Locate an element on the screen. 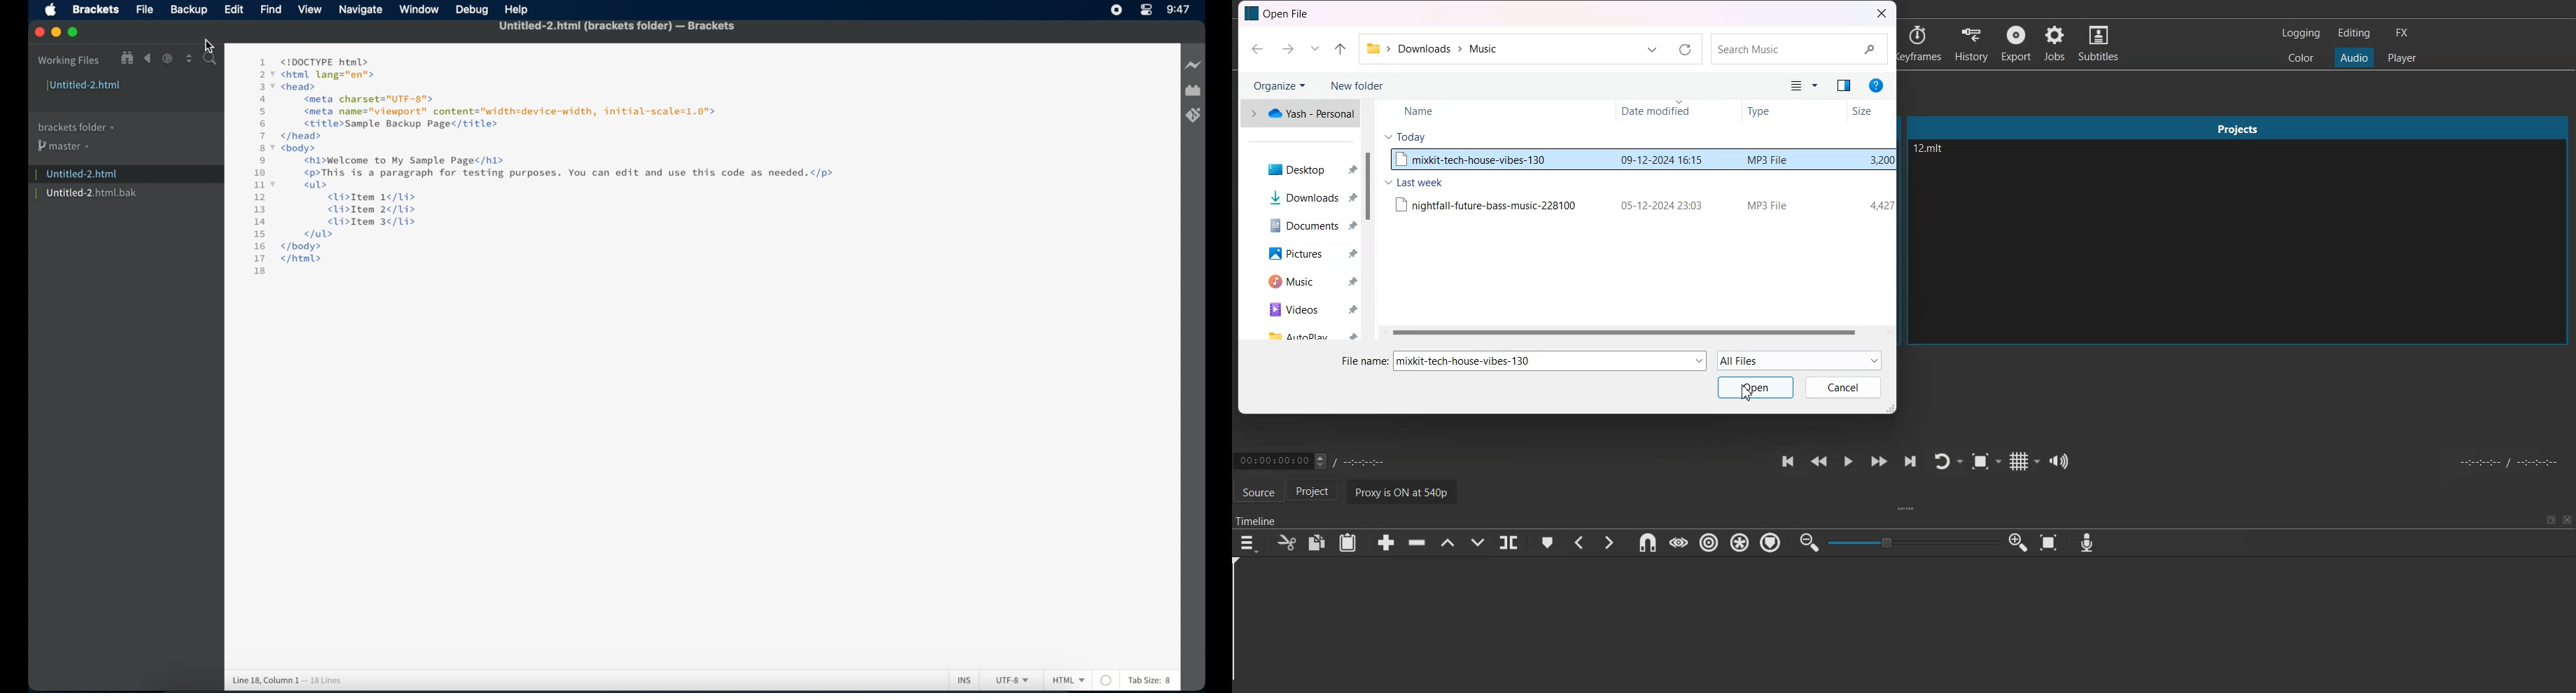 The height and width of the screenshot is (700, 2576). Play quickly backwards is located at coordinates (1818, 461).